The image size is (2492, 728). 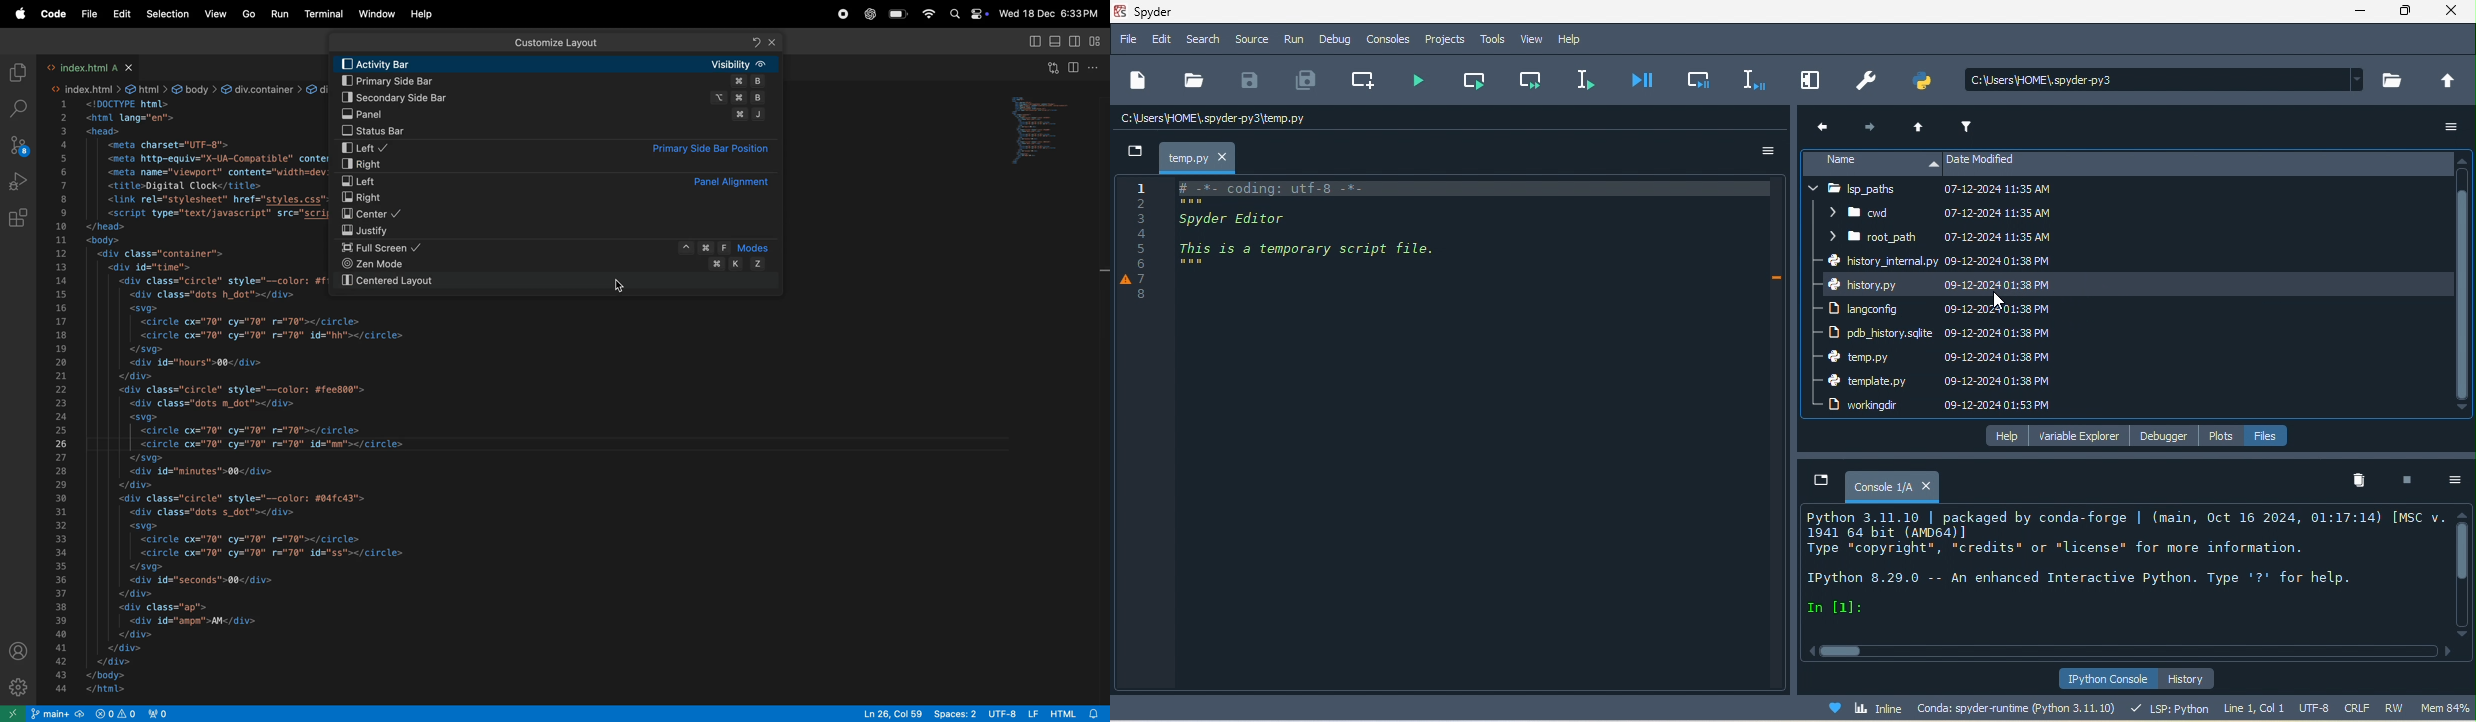 I want to click on file, so click(x=1125, y=42).